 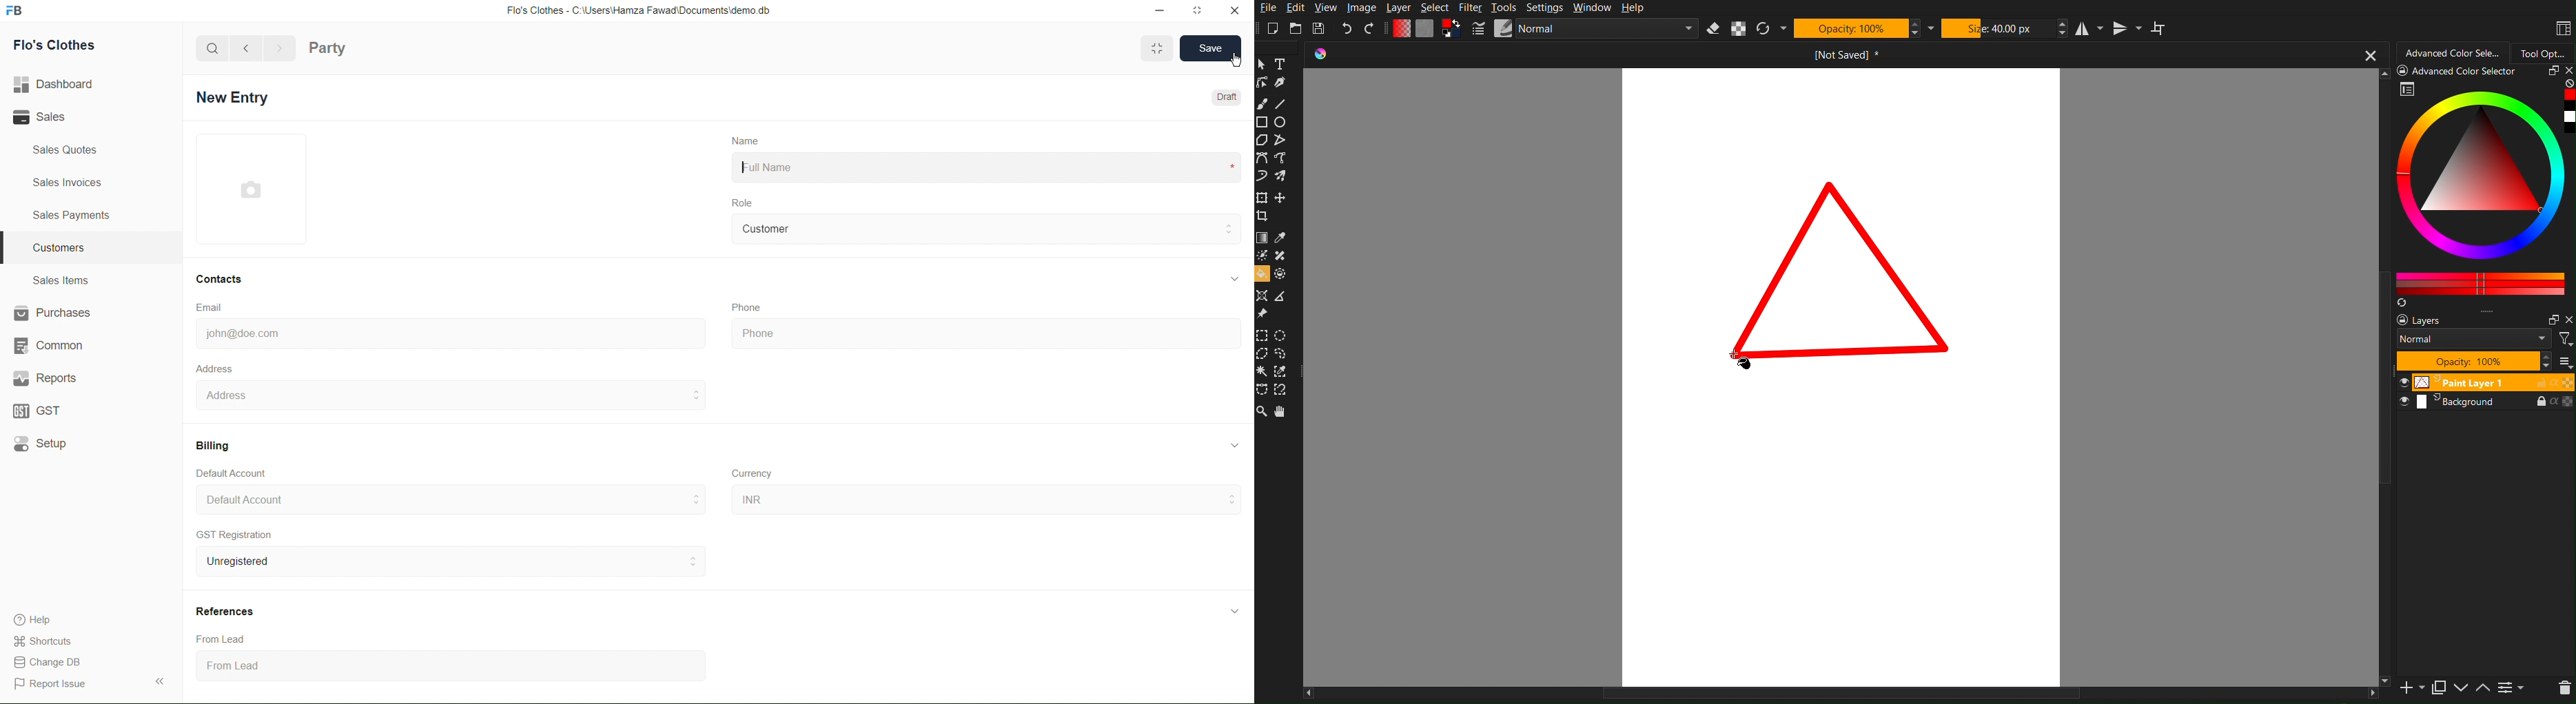 What do you see at coordinates (1840, 696) in the screenshot?
I see `scroll bar` at bounding box center [1840, 696].